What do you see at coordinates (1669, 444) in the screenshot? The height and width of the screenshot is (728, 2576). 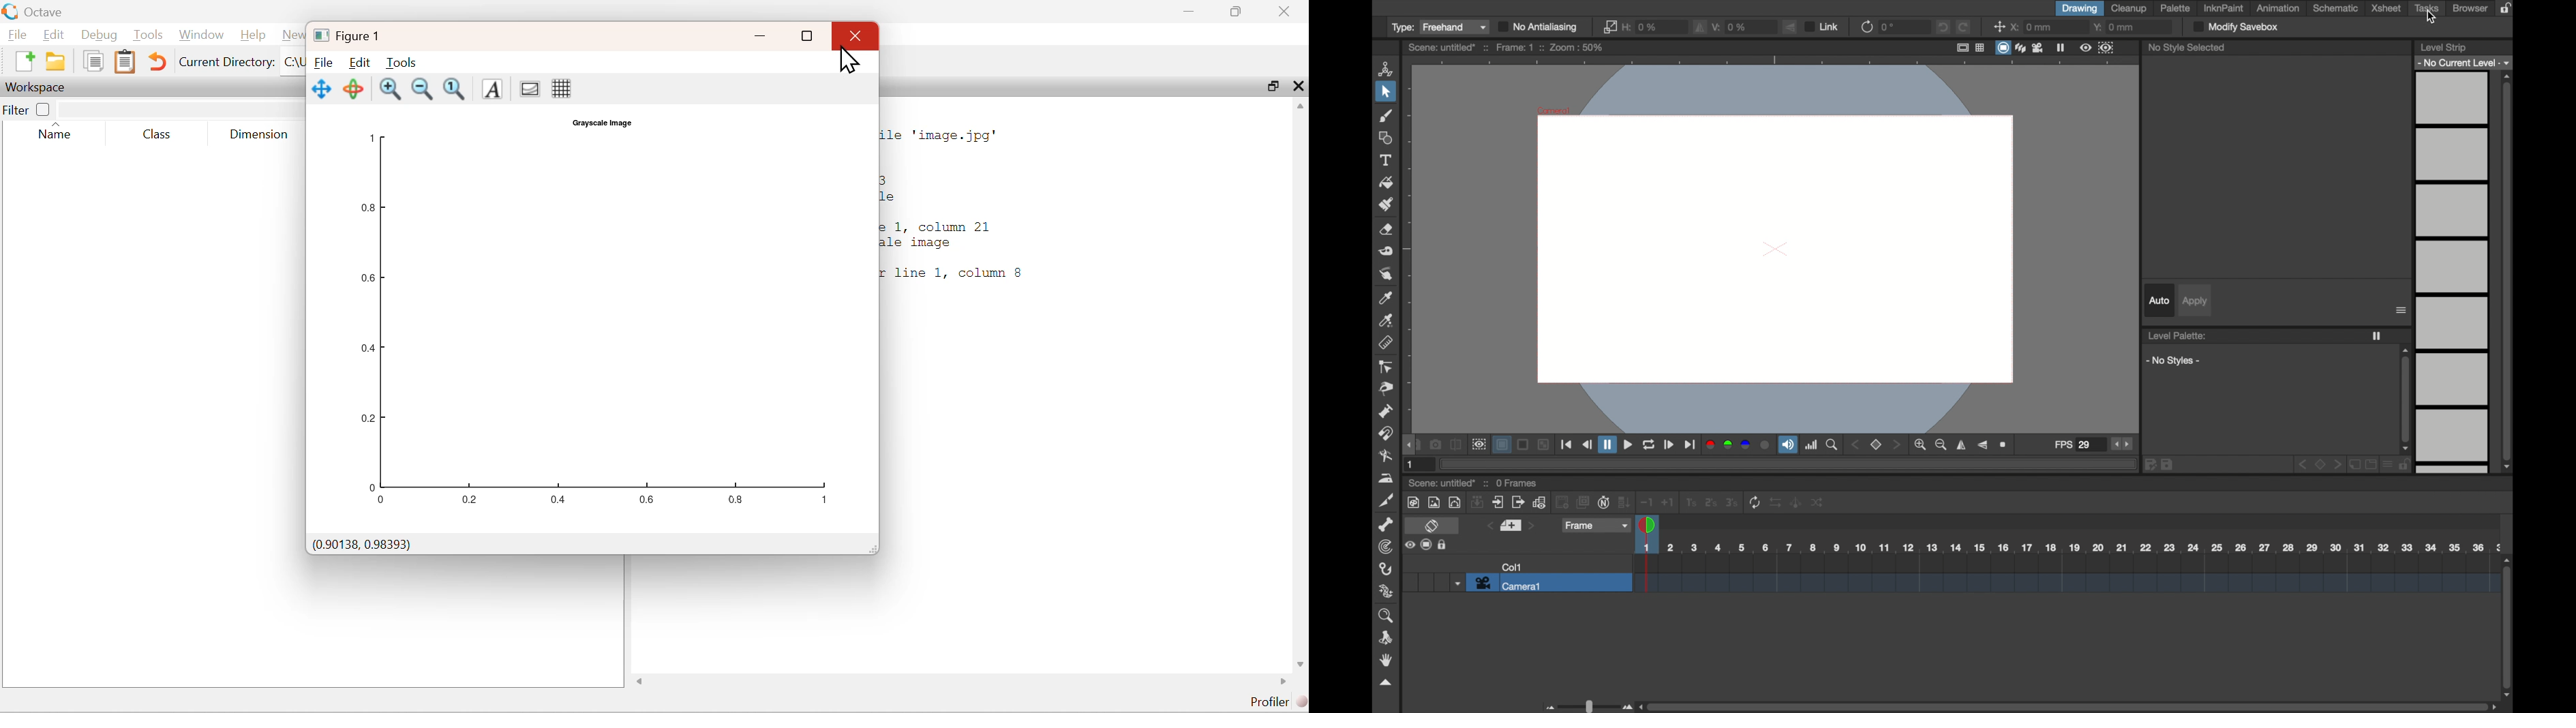 I see `next frame` at bounding box center [1669, 444].